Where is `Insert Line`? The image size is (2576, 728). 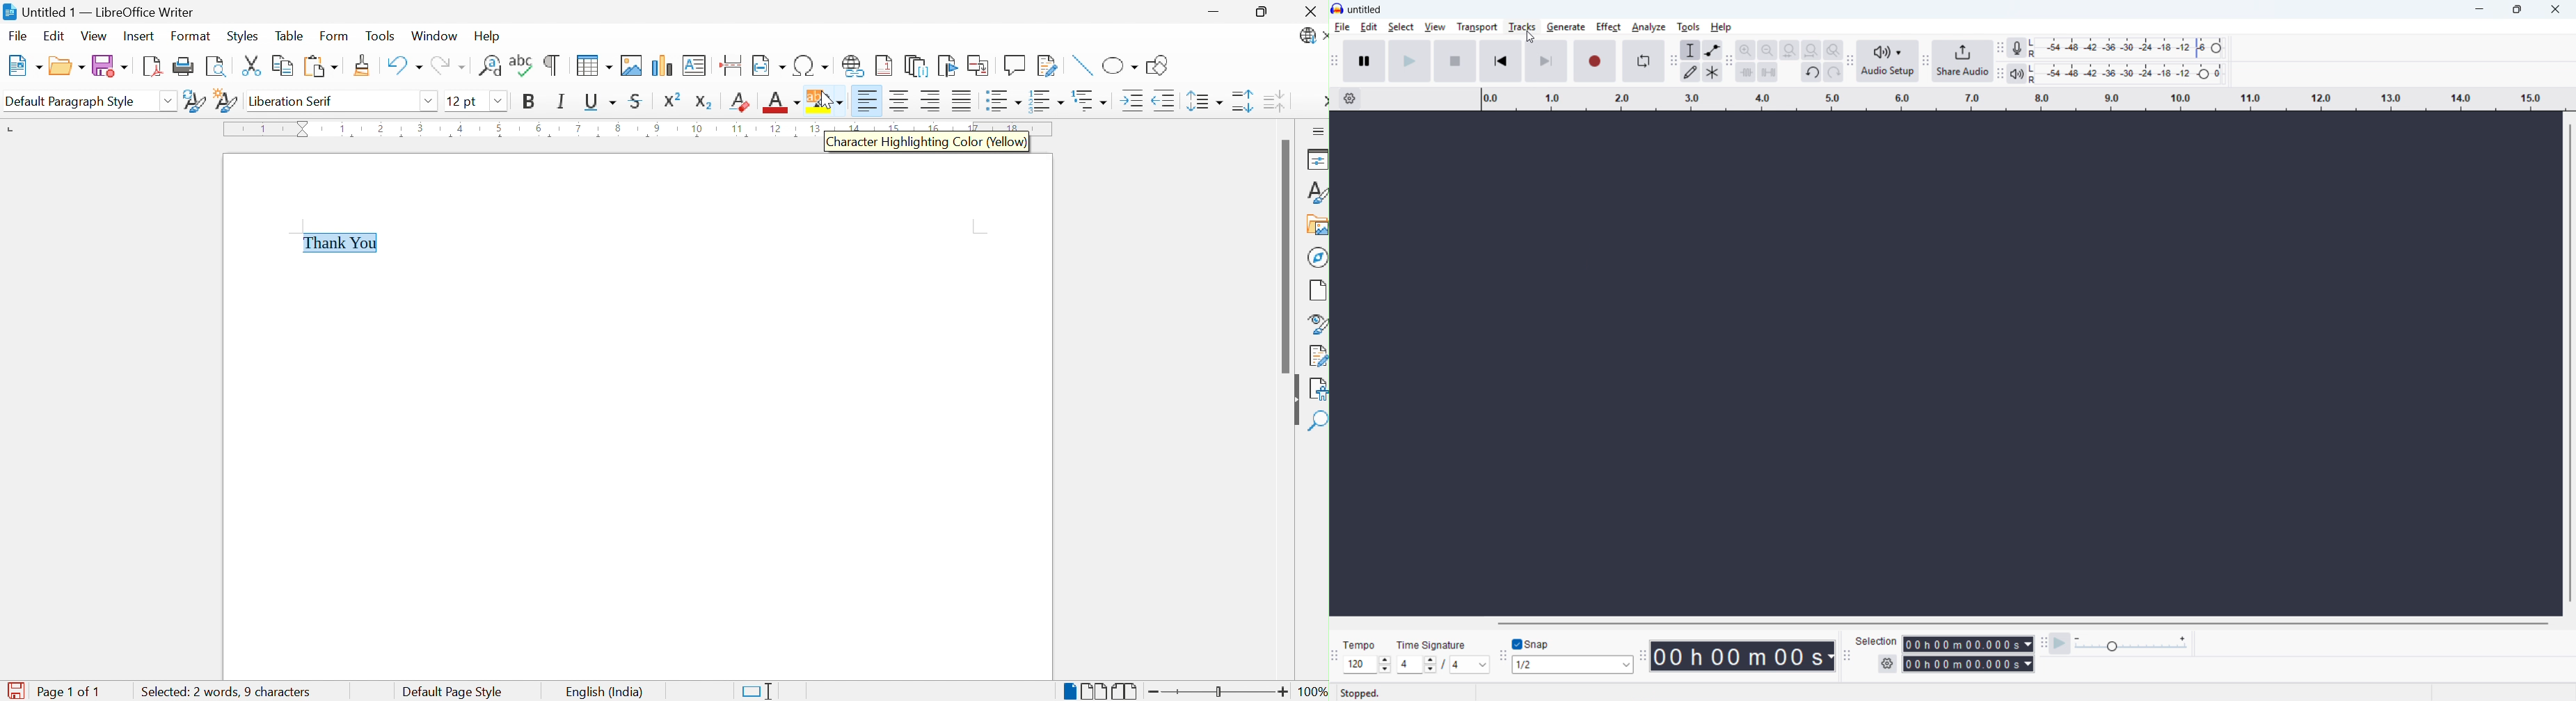 Insert Line is located at coordinates (1081, 65).